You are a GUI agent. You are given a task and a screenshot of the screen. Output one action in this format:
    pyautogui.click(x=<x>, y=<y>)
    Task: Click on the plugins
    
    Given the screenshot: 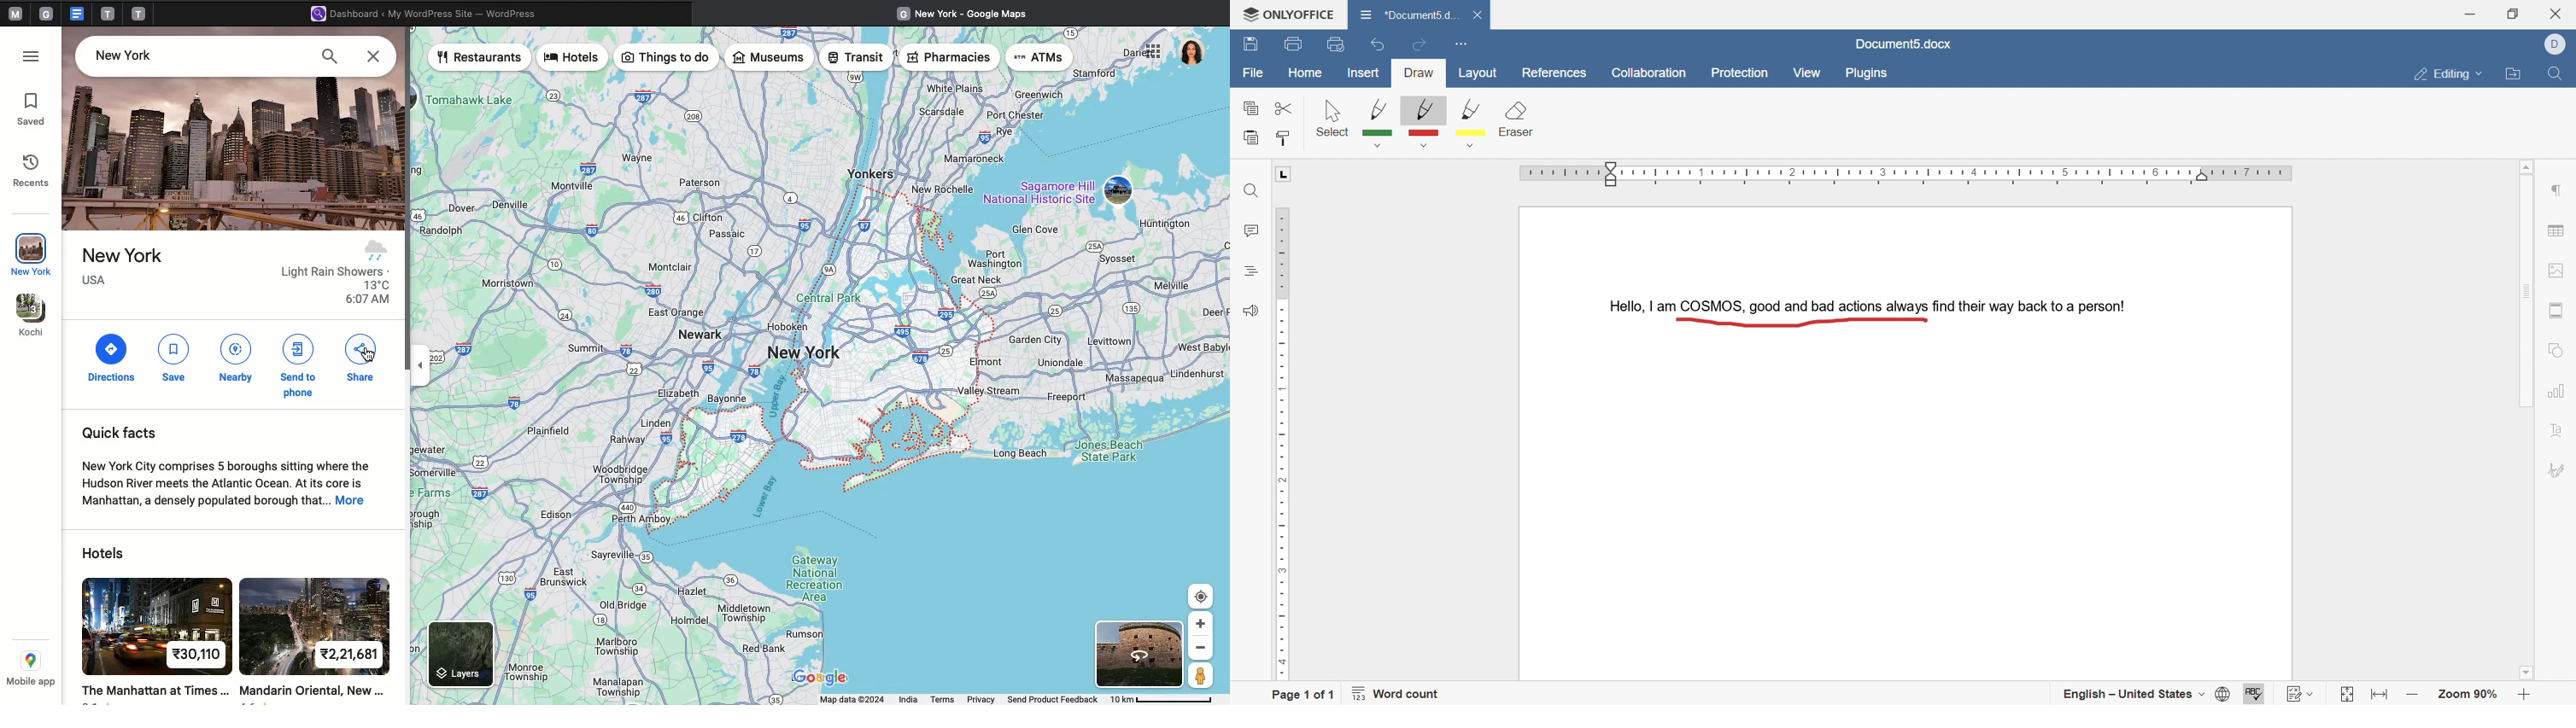 What is the action you would take?
    pyautogui.click(x=1867, y=74)
    